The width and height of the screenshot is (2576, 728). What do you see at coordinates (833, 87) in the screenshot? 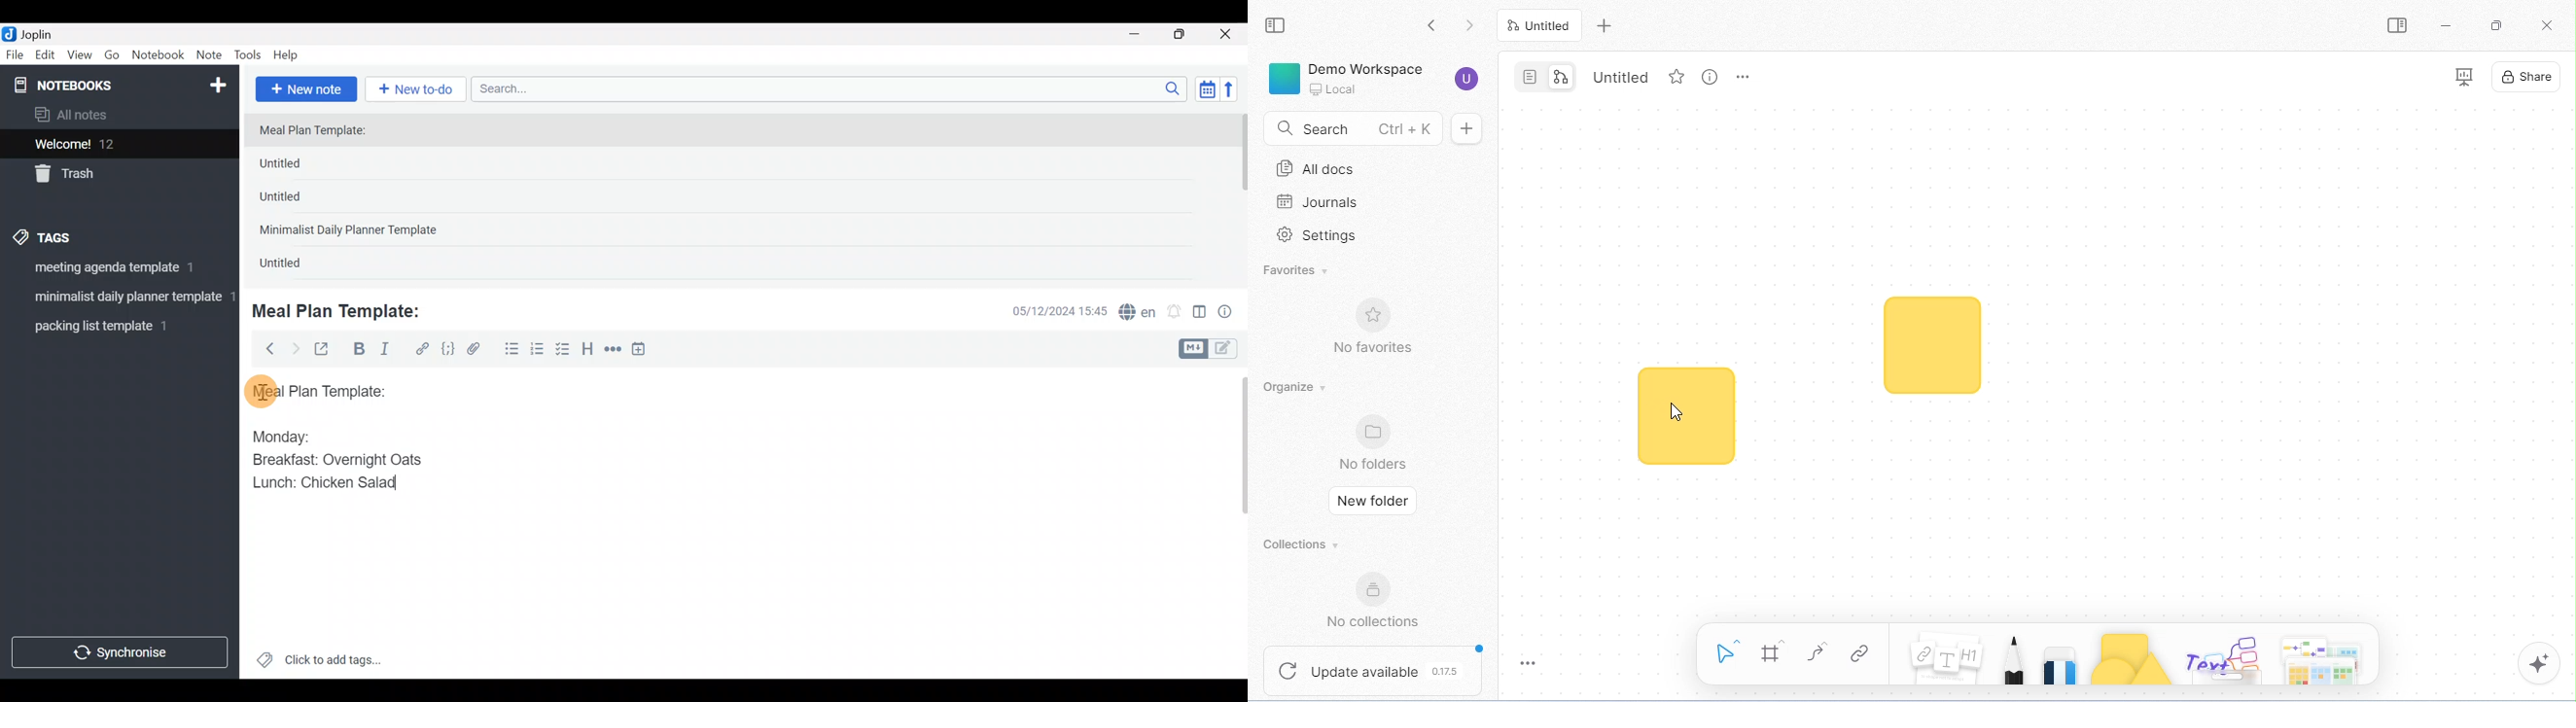
I see `Search bar` at bounding box center [833, 87].